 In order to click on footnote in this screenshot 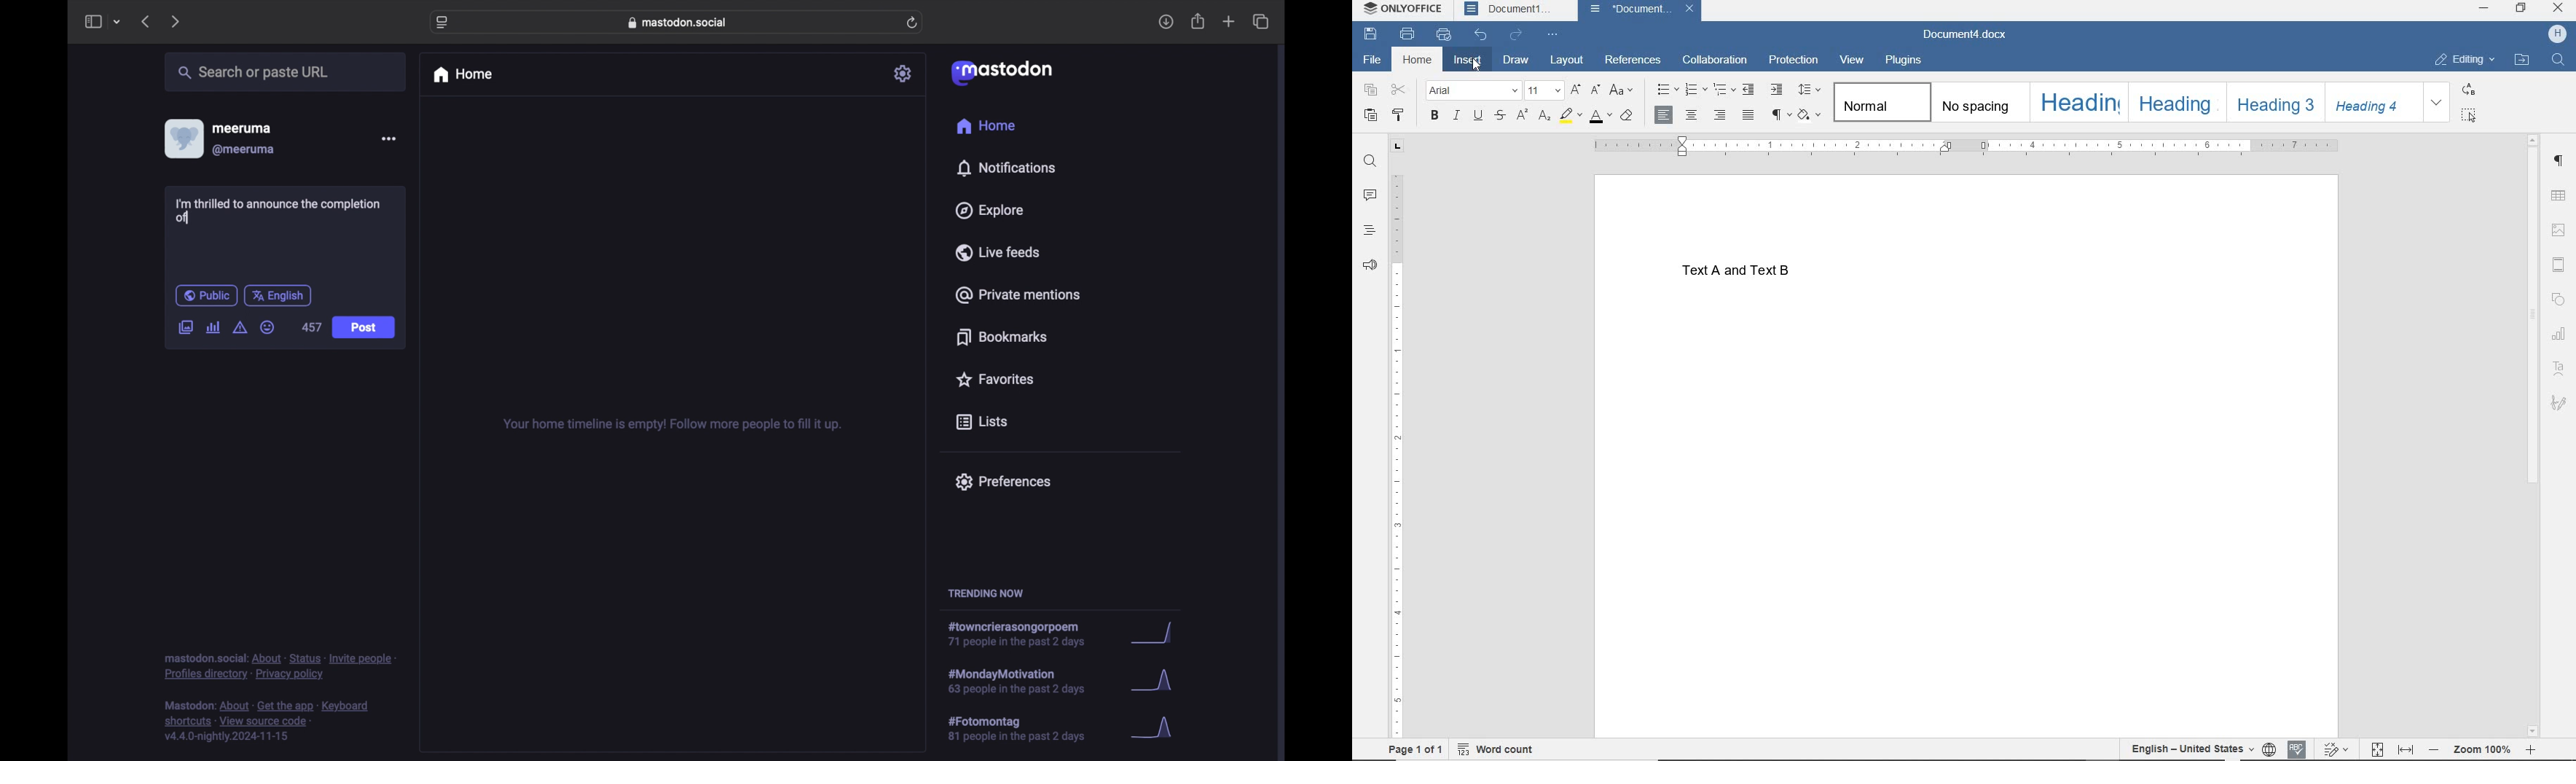, I will do `click(280, 667)`.